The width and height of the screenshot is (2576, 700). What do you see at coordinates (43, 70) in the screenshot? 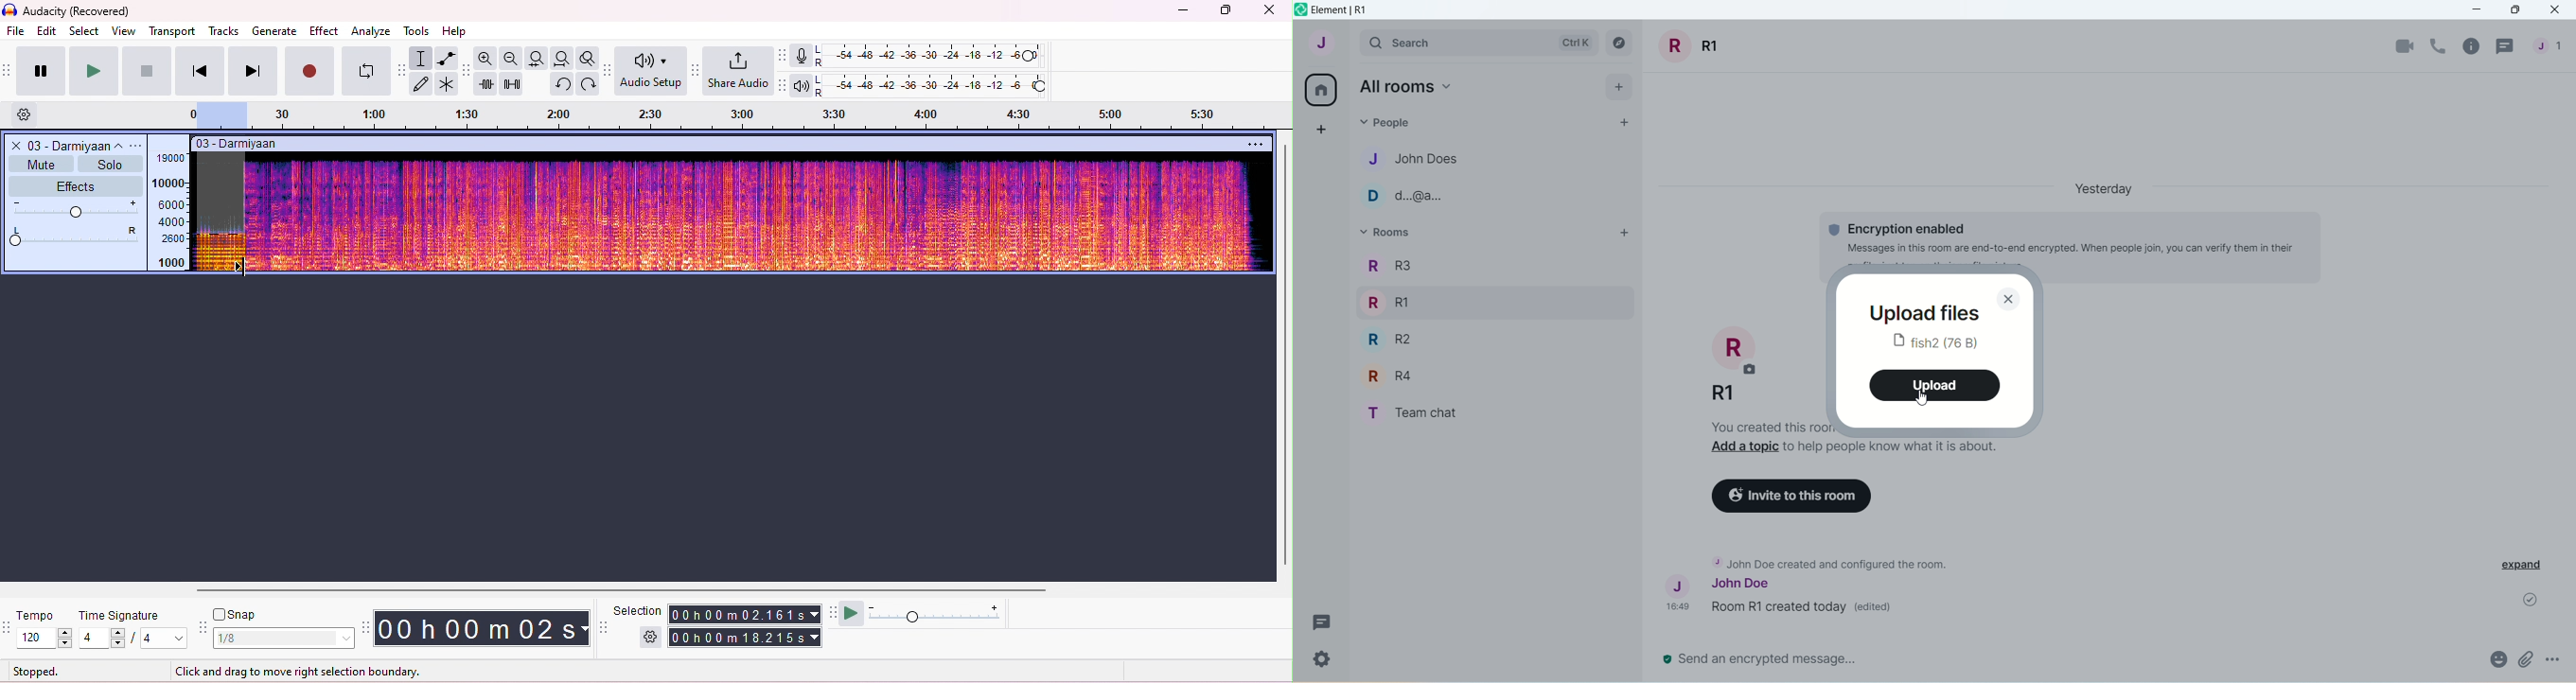
I see `pause` at bounding box center [43, 70].